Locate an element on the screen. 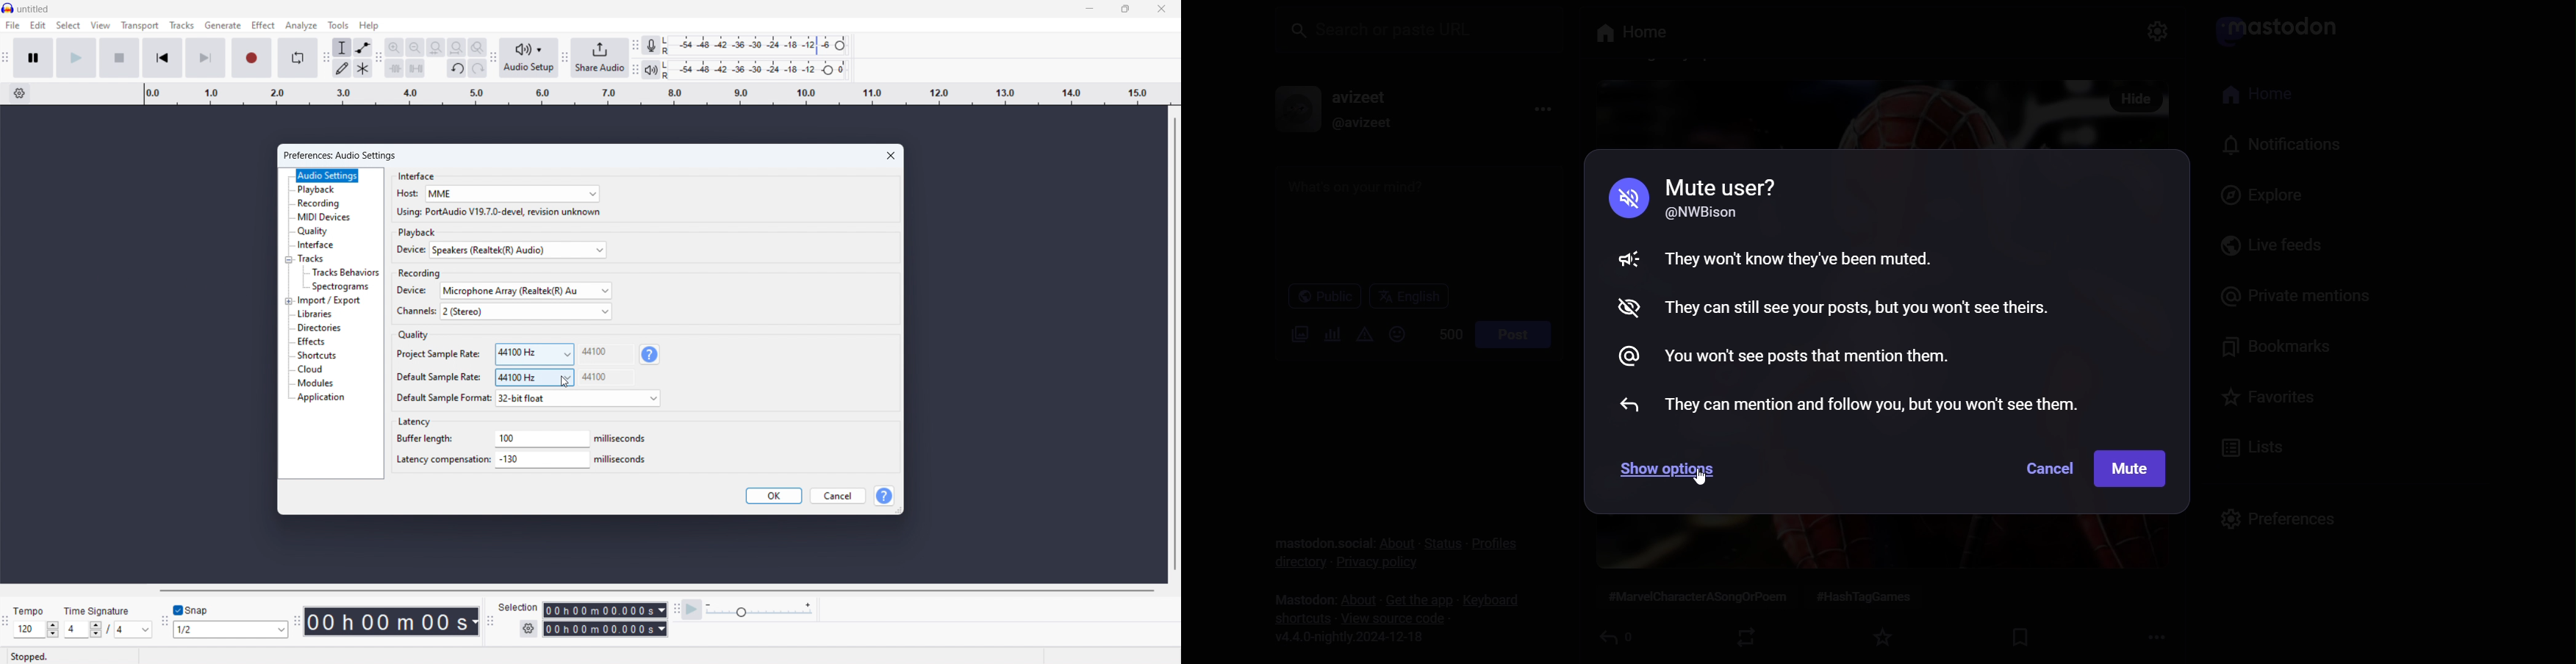  playback level is located at coordinates (759, 69).